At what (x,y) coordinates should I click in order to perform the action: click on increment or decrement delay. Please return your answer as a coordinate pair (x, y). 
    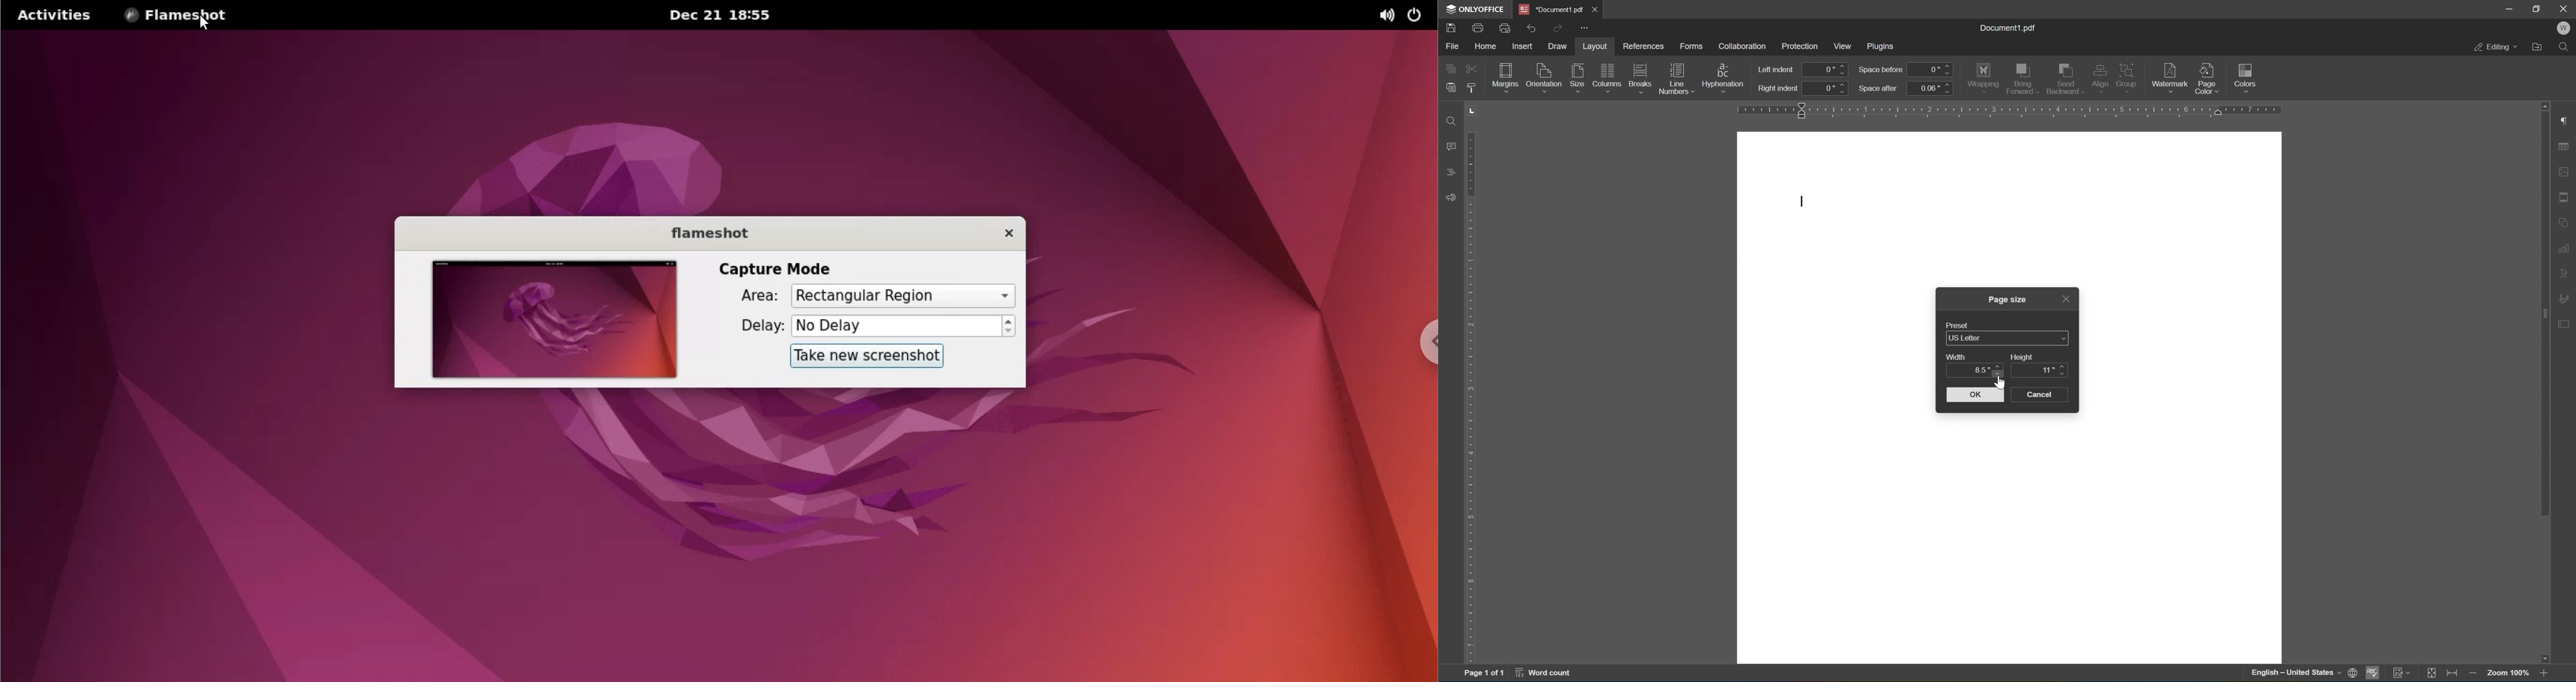
    Looking at the image, I should click on (1009, 327).